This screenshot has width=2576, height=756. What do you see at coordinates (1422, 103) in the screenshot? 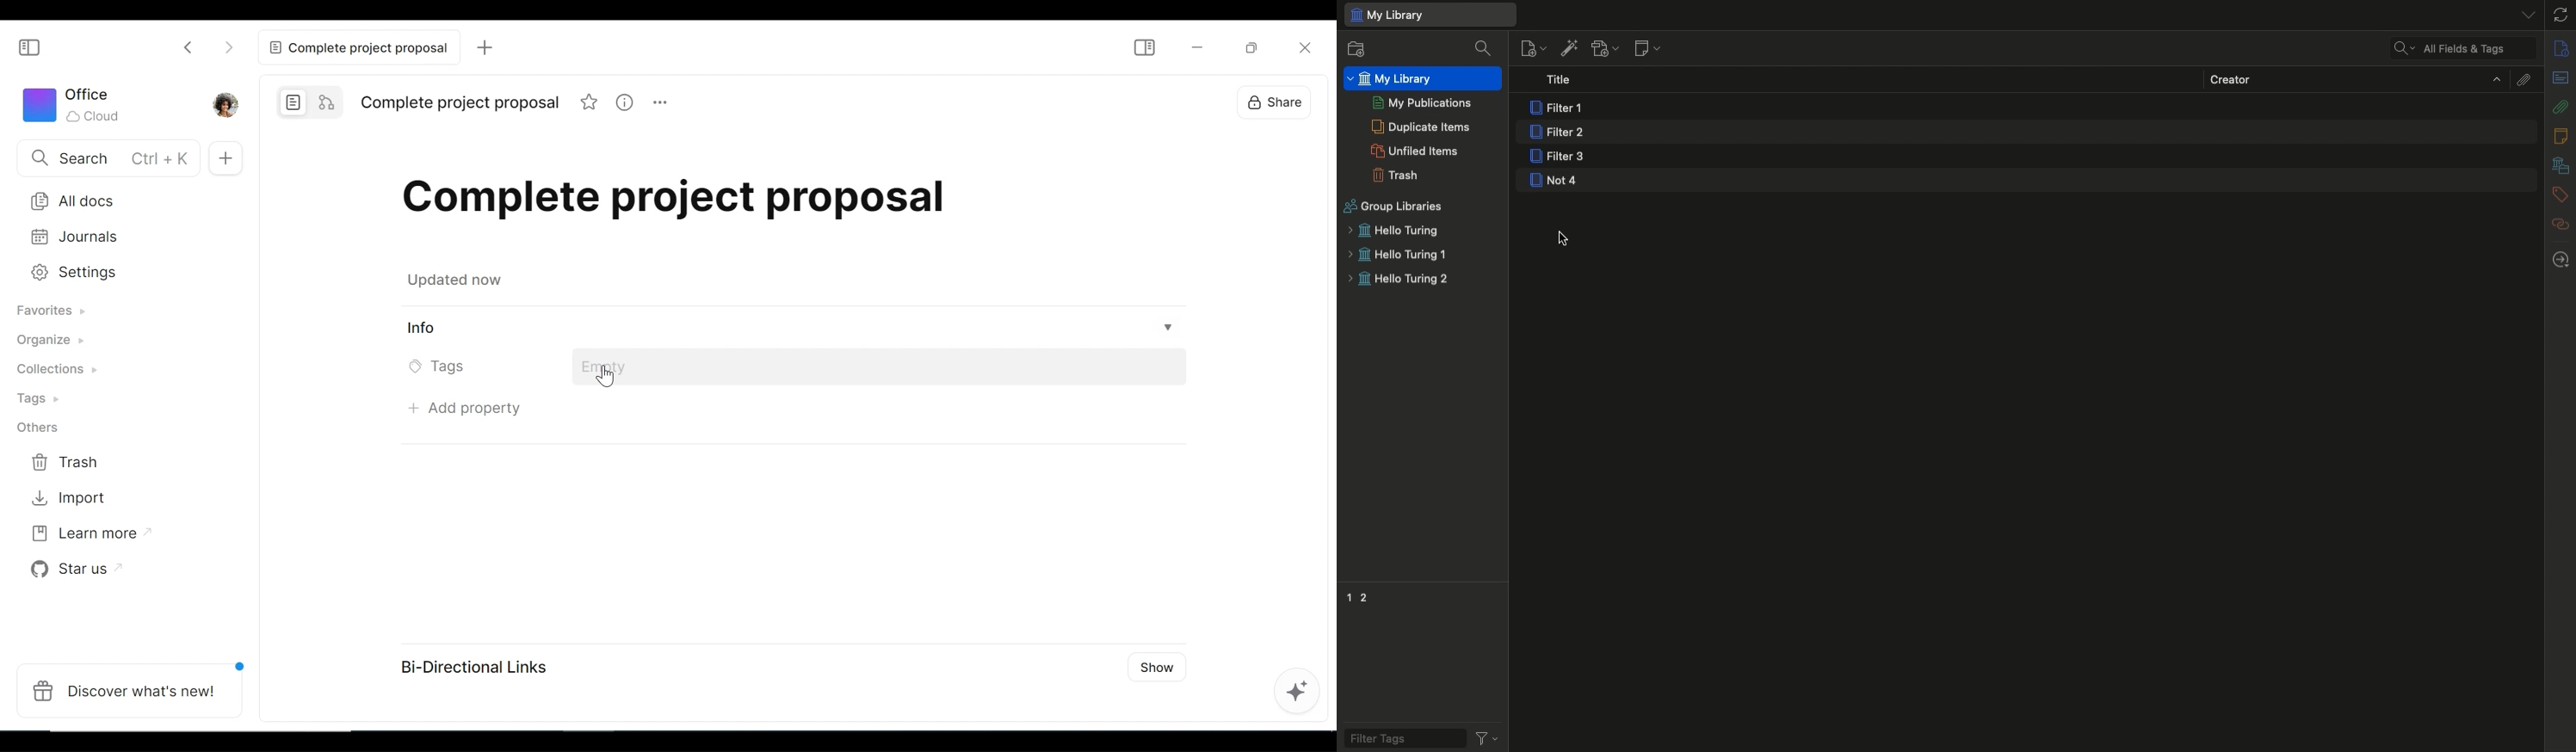
I see `My publications` at bounding box center [1422, 103].